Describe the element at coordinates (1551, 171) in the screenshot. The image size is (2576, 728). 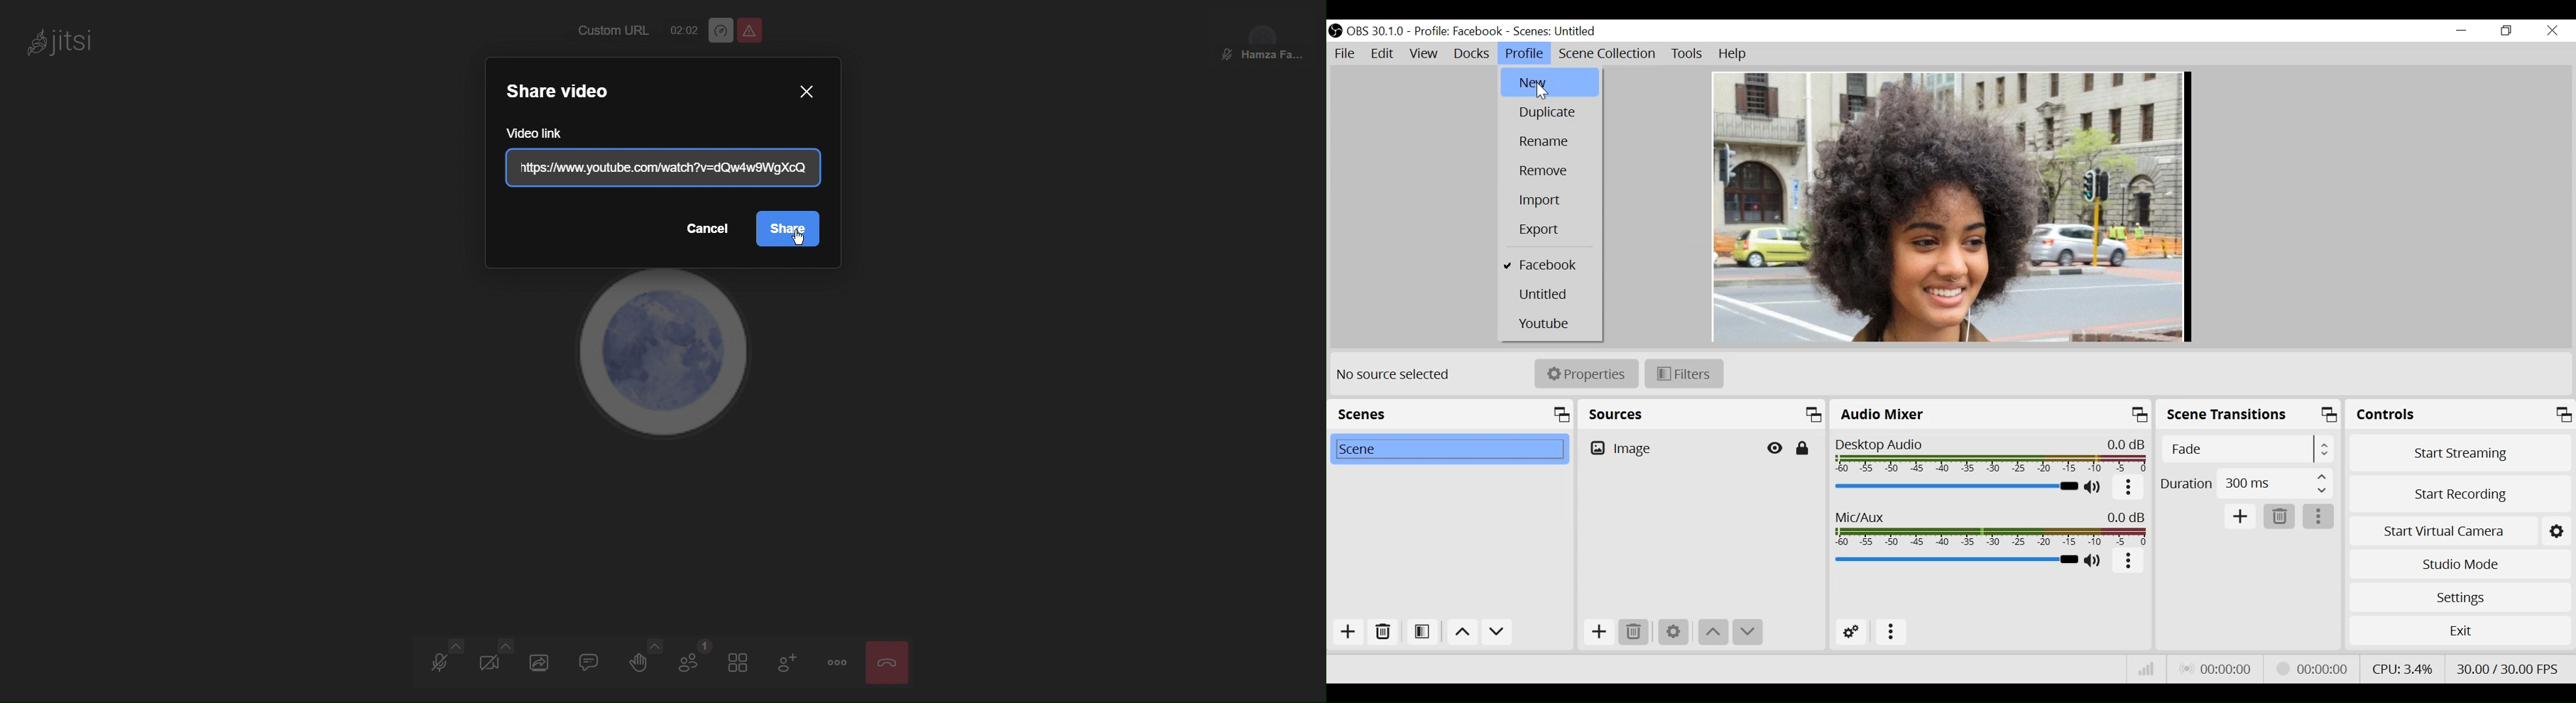
I see `Remove` at that location.